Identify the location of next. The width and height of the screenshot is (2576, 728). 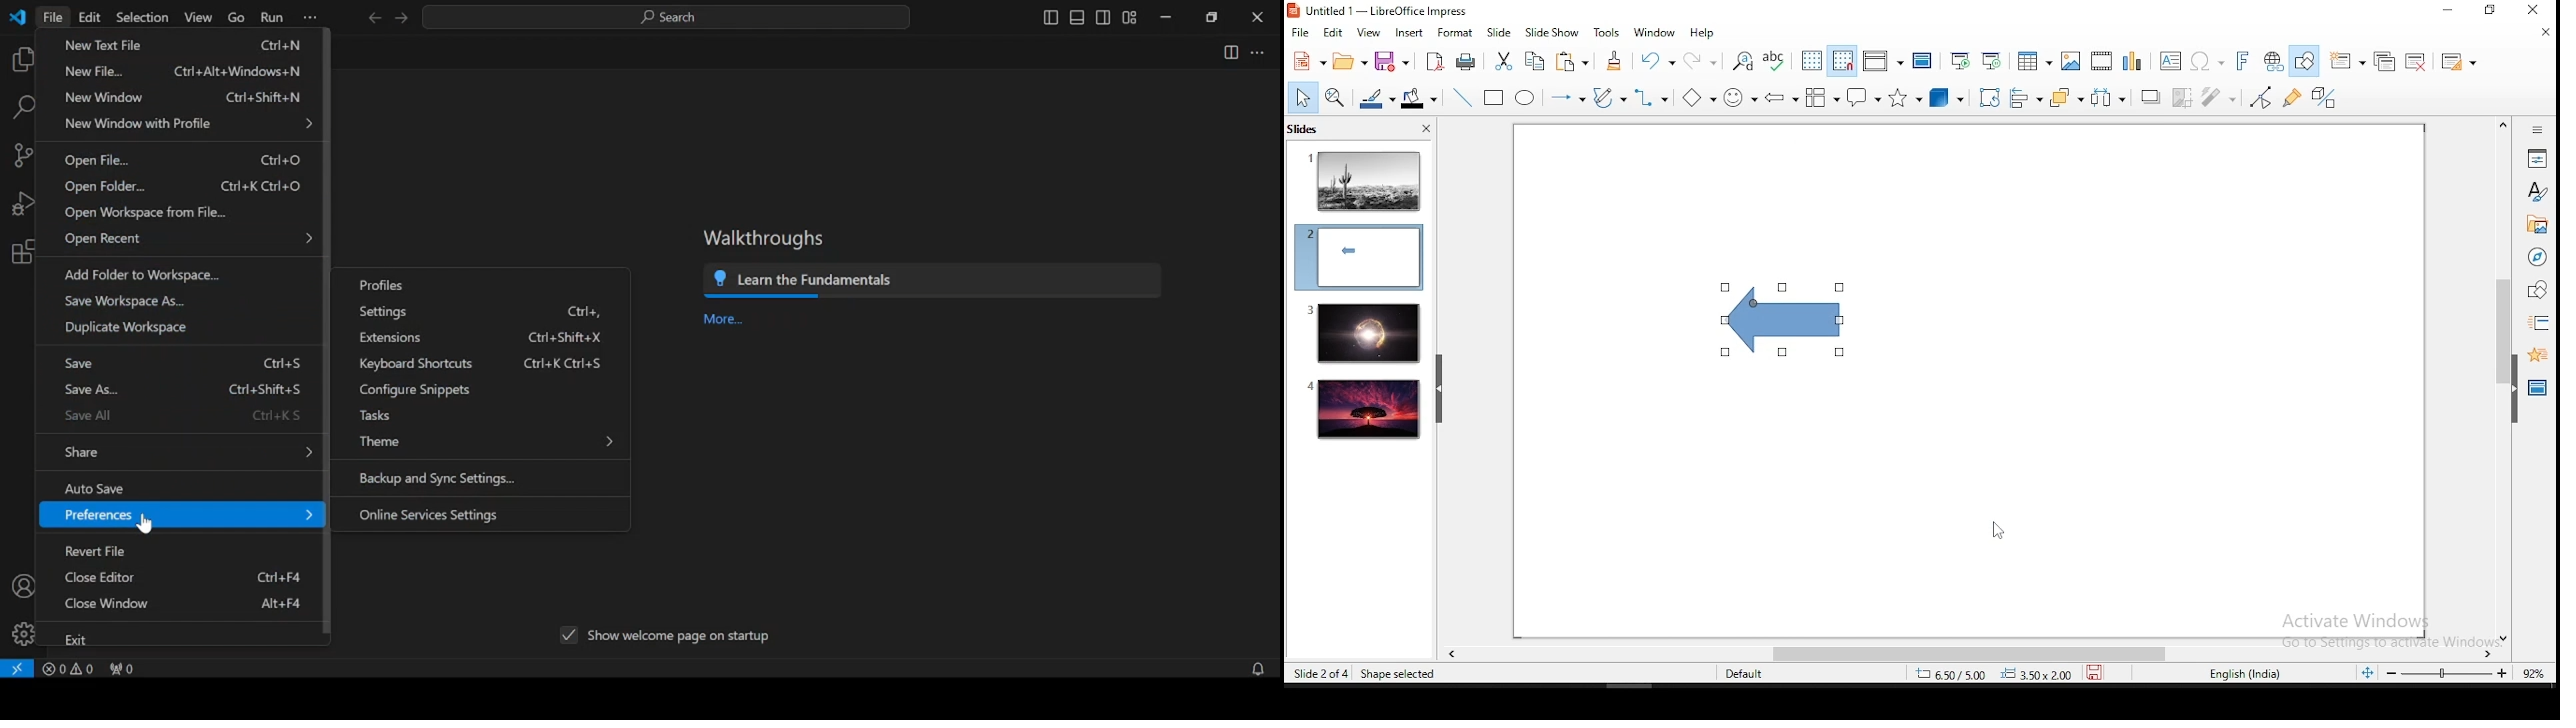
(401, 18).